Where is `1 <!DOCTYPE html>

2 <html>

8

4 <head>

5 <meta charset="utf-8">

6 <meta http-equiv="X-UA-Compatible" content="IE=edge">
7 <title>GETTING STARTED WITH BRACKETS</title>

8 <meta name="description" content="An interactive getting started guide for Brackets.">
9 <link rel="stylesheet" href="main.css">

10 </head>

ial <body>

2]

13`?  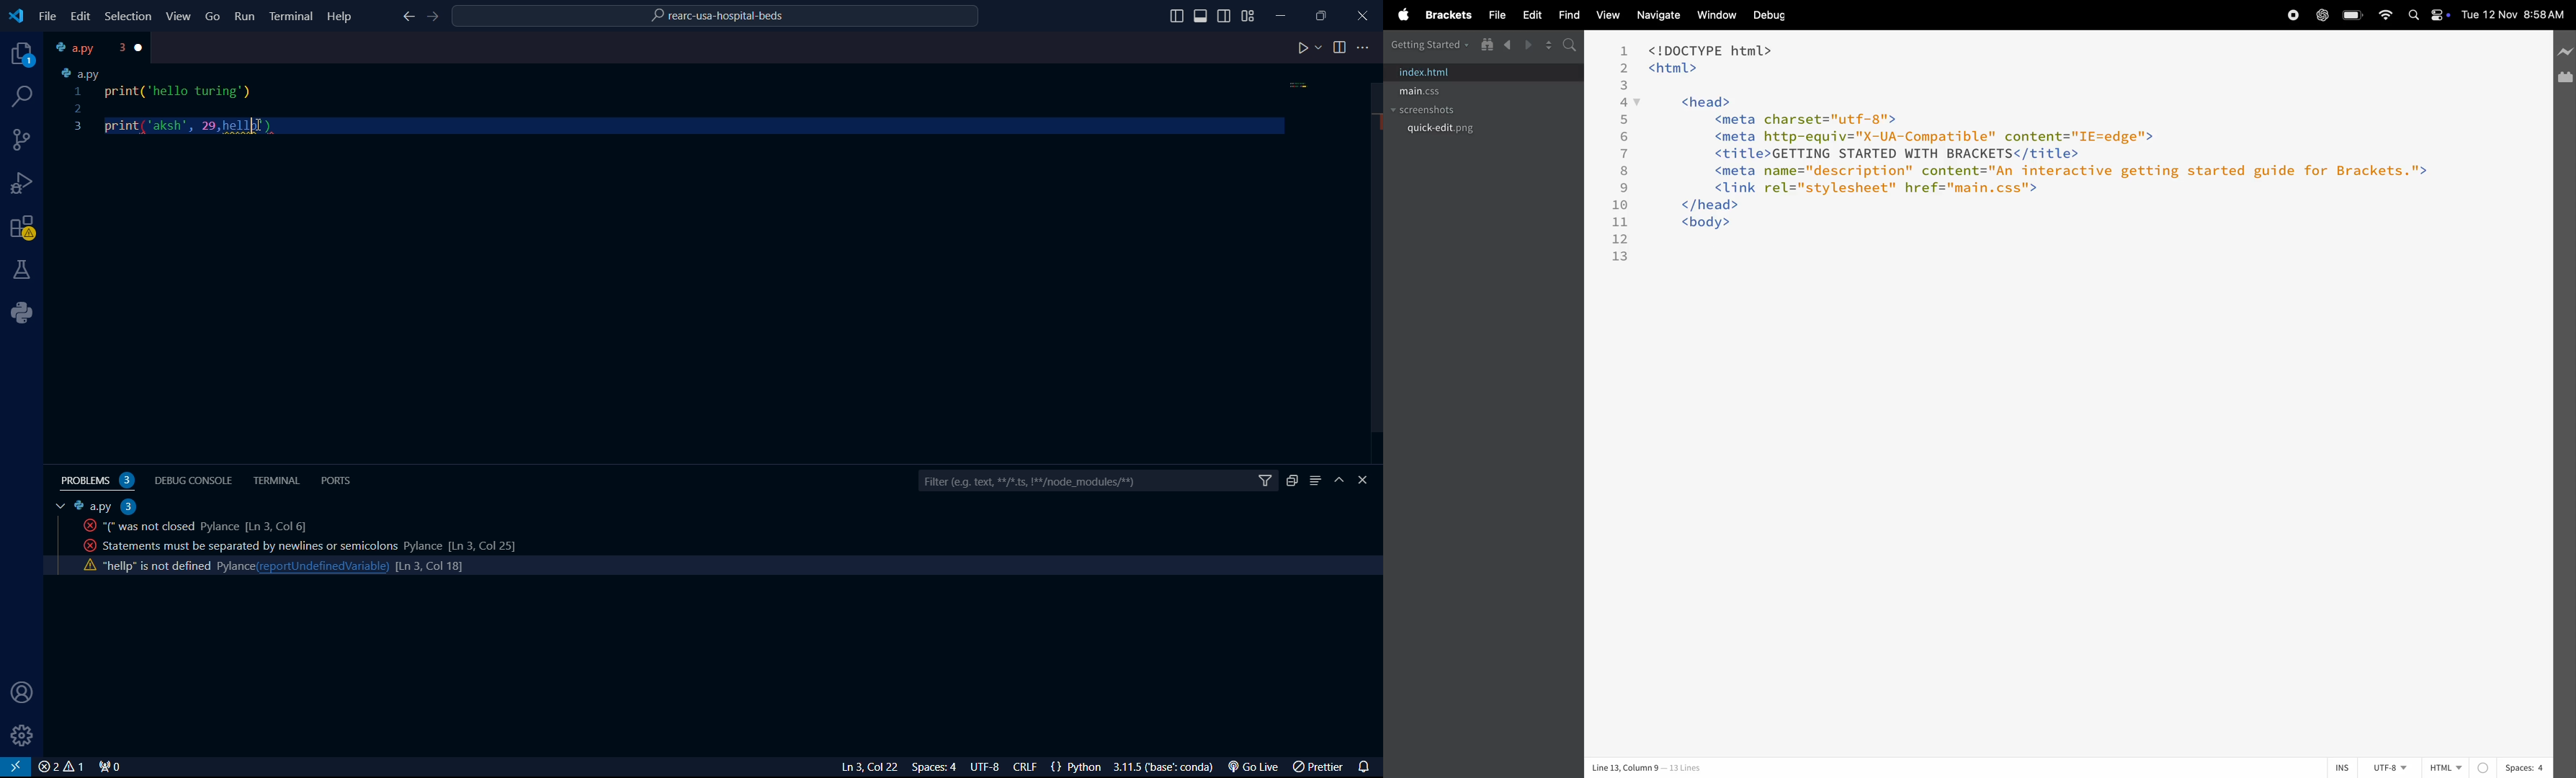
1 <!DOCTYPE html>

2 <html>

8

4 <head>

5 <meta charset="utf-8">

6 <meta http-equiv="X-UA-Compatible" content="IE=edge">
7 <title>GETTING STARTED WITH BRACKETS</title>

8 <meta name="description" content="An interactive getting started guide for Brackets.">
9 <link rel="stylesheet" href="main.css">

10 </head>

ial <body>

2]

13 is located at coordinates (2031, 155).